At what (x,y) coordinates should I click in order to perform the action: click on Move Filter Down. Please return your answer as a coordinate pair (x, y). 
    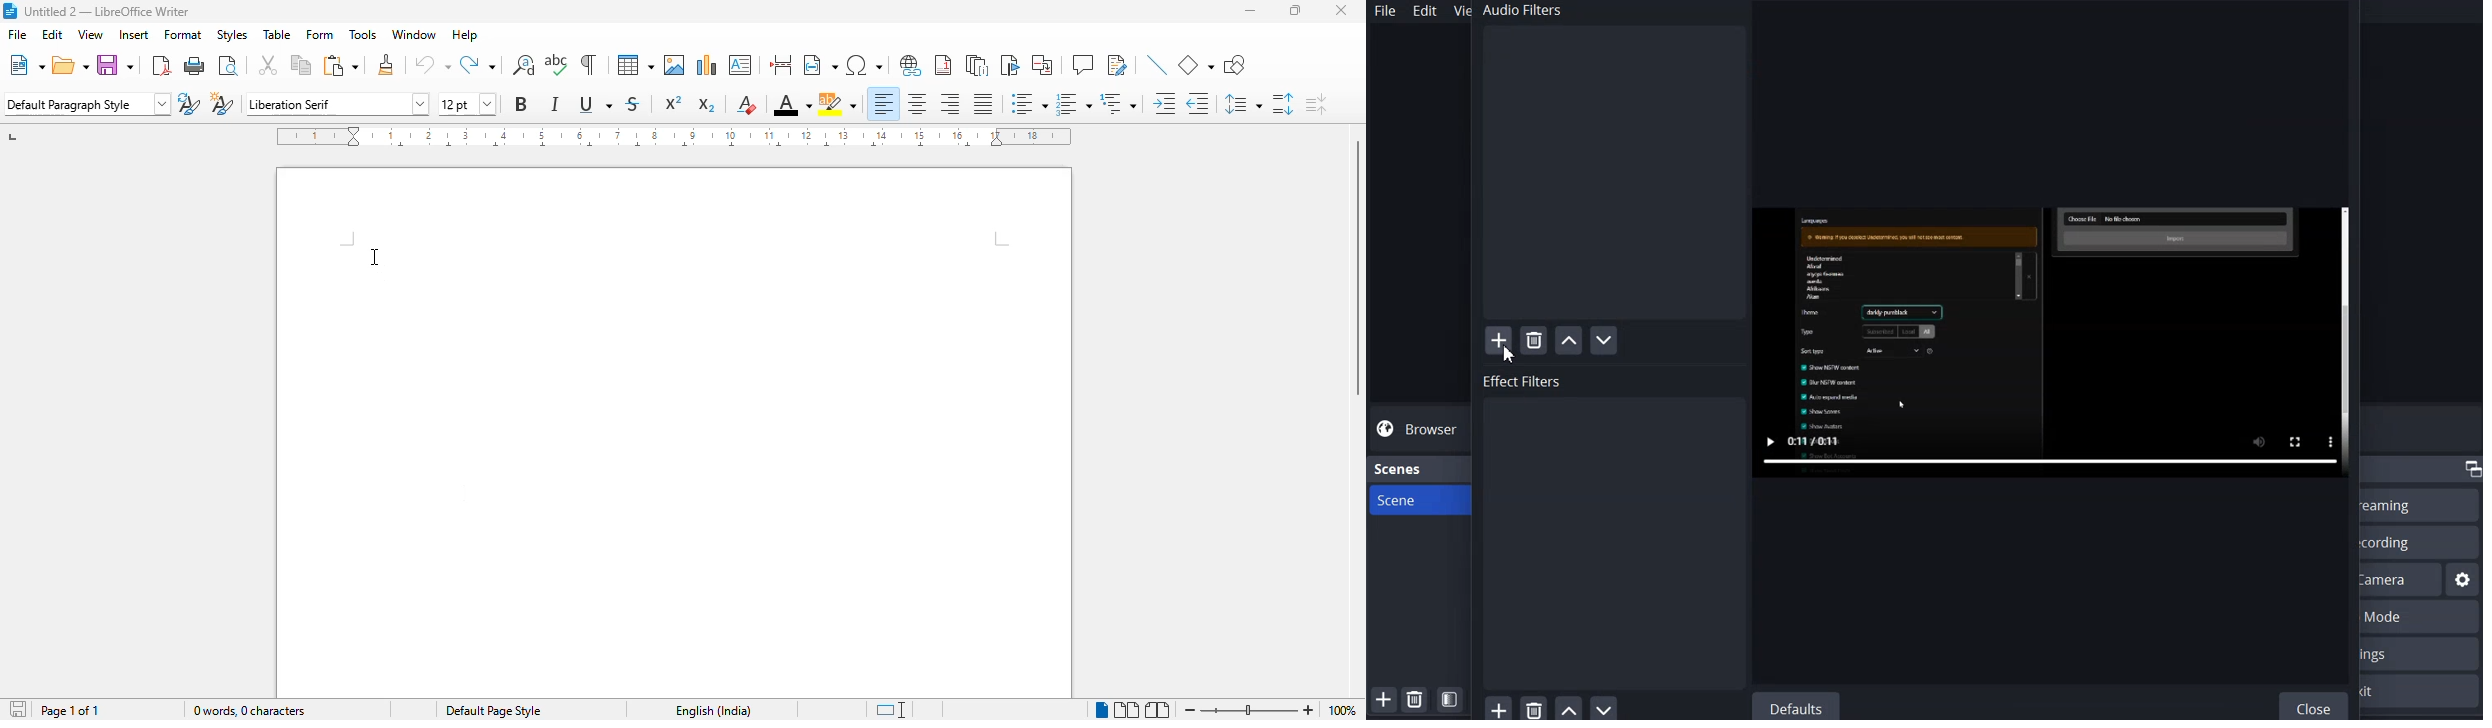
    Looking at the image, I should click on (1605, 341).